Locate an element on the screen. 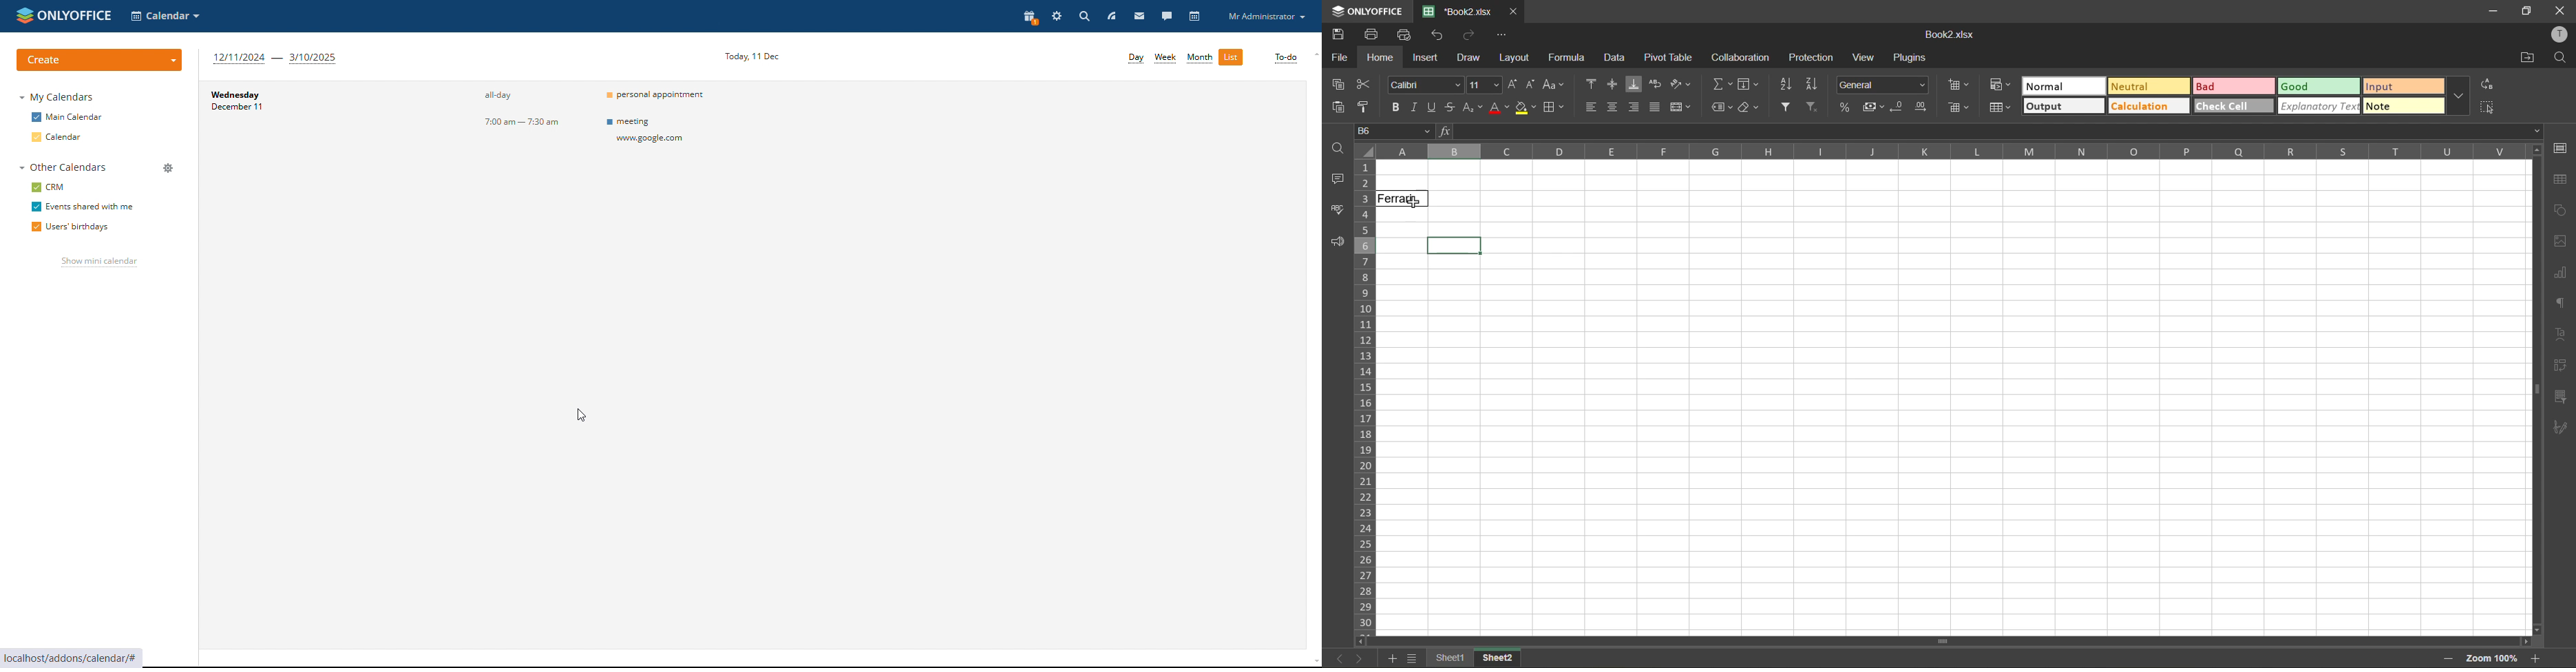  to-do is located at coordinates (1285, 58).